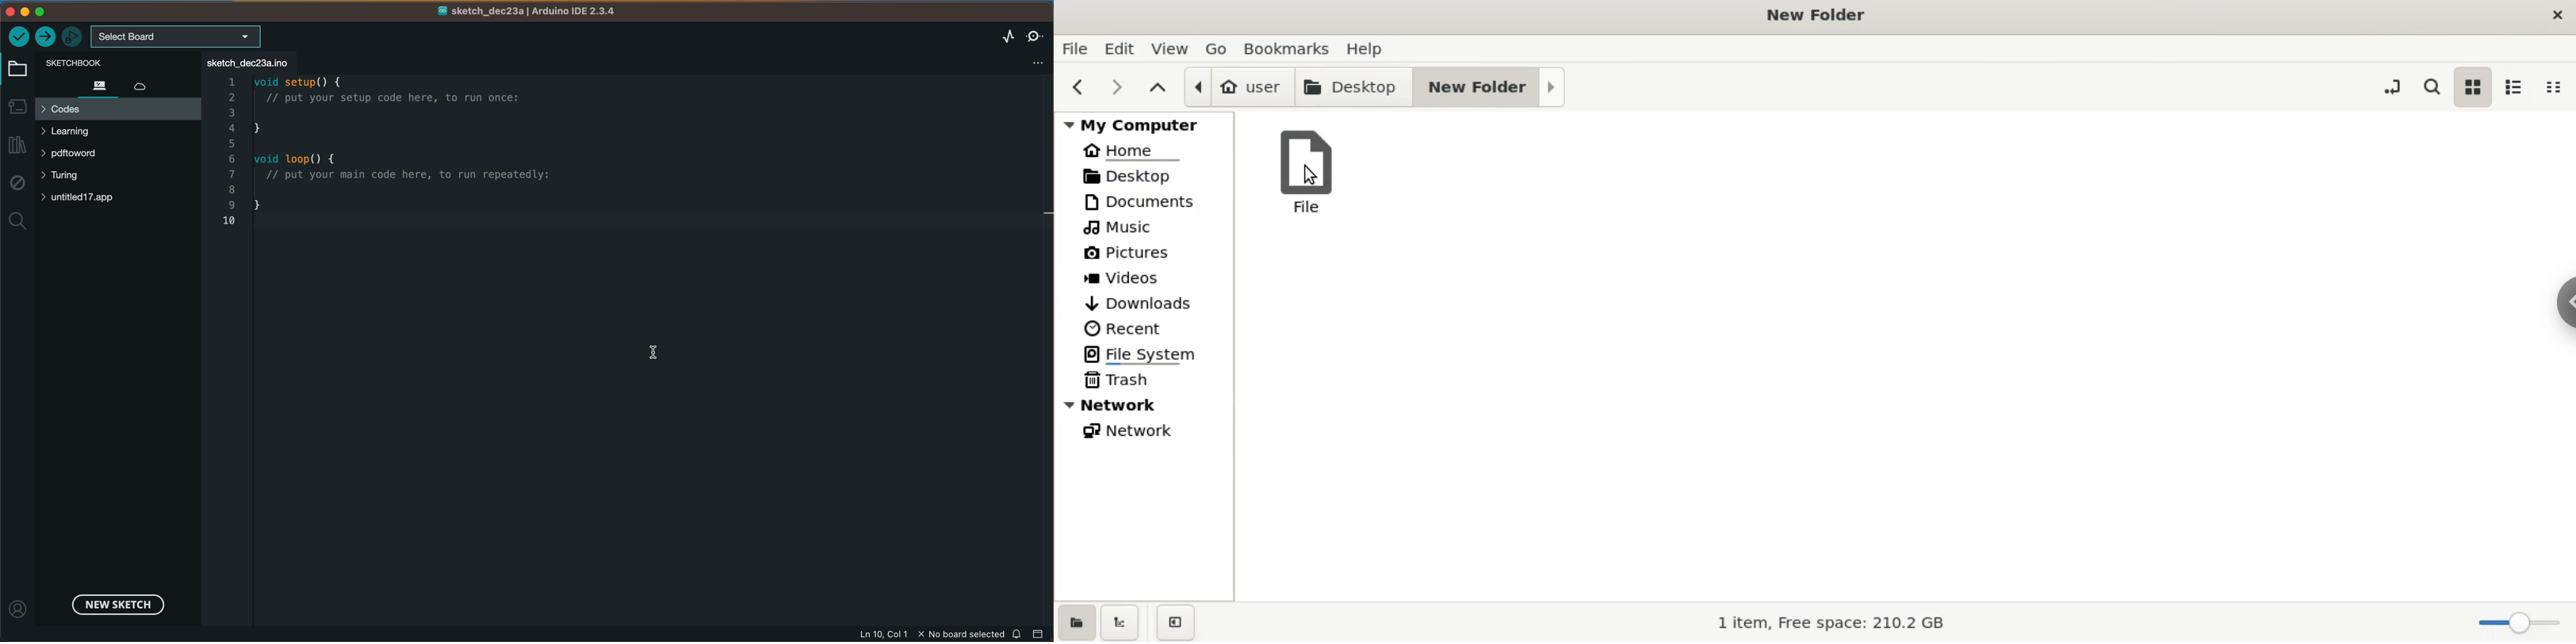  I want to click on parent folder, so click(1161, 88).